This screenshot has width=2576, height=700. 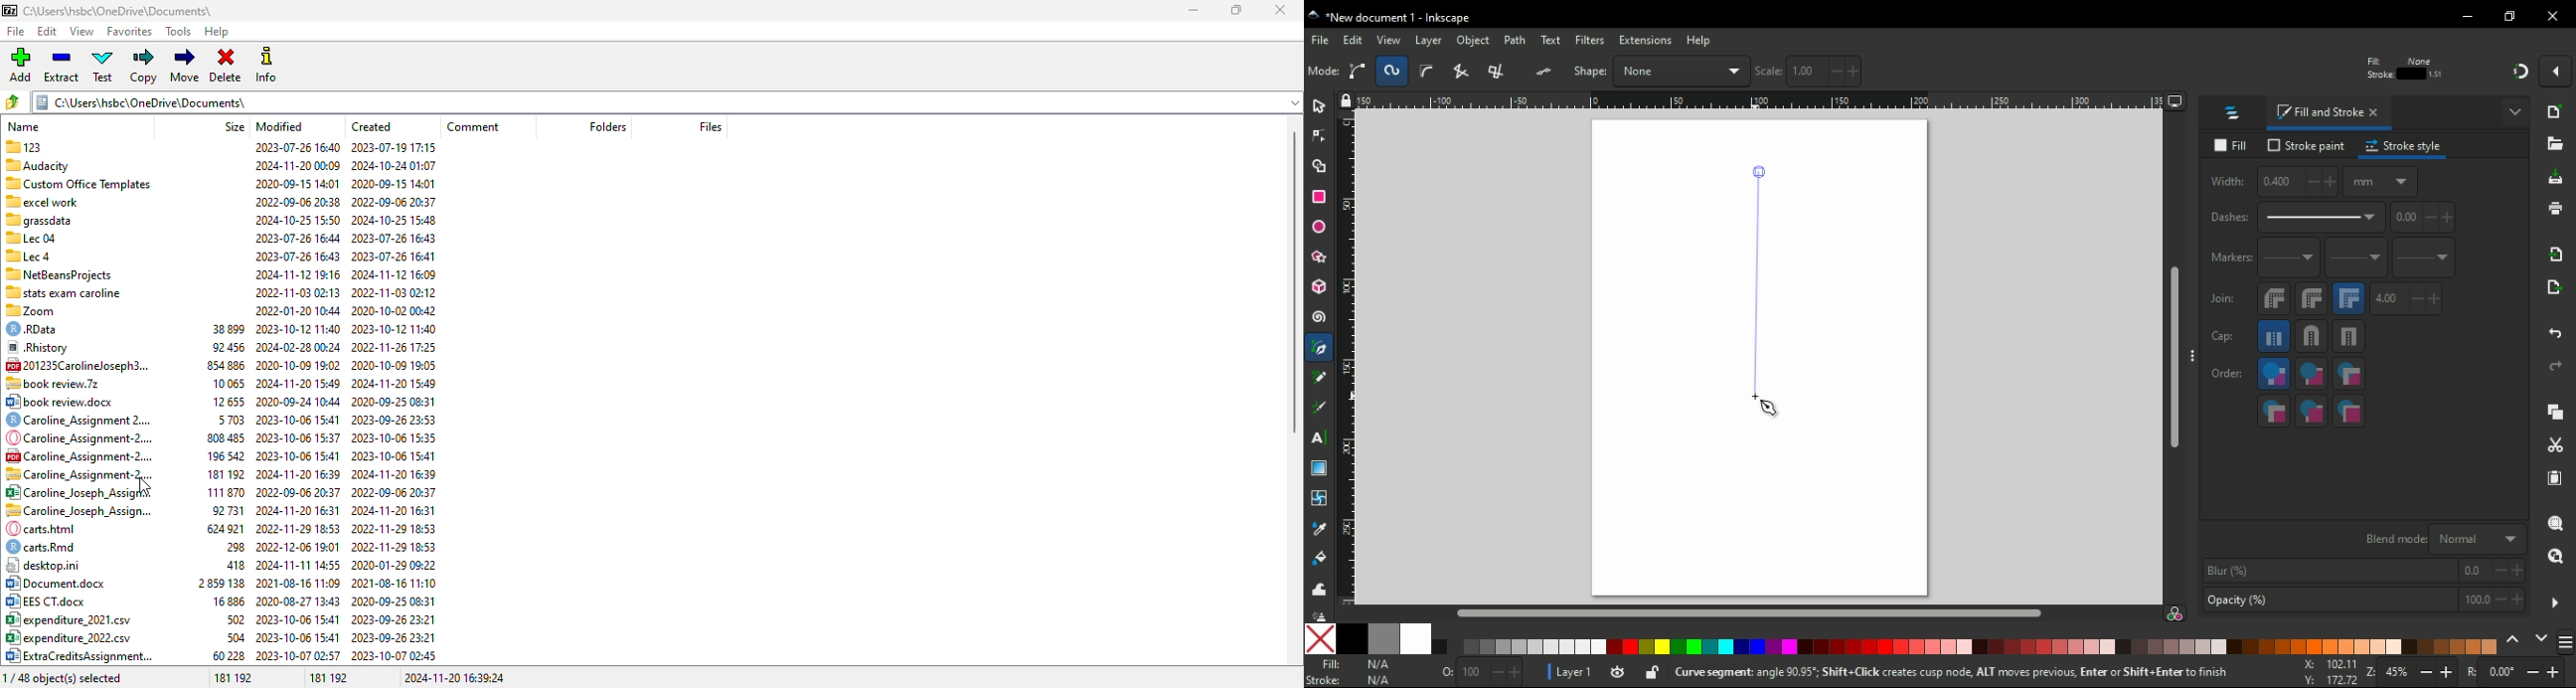 What do you see at coordinates (1431, 40) in the screenshot?
I see `layer` at bounding box center [1431, 40].